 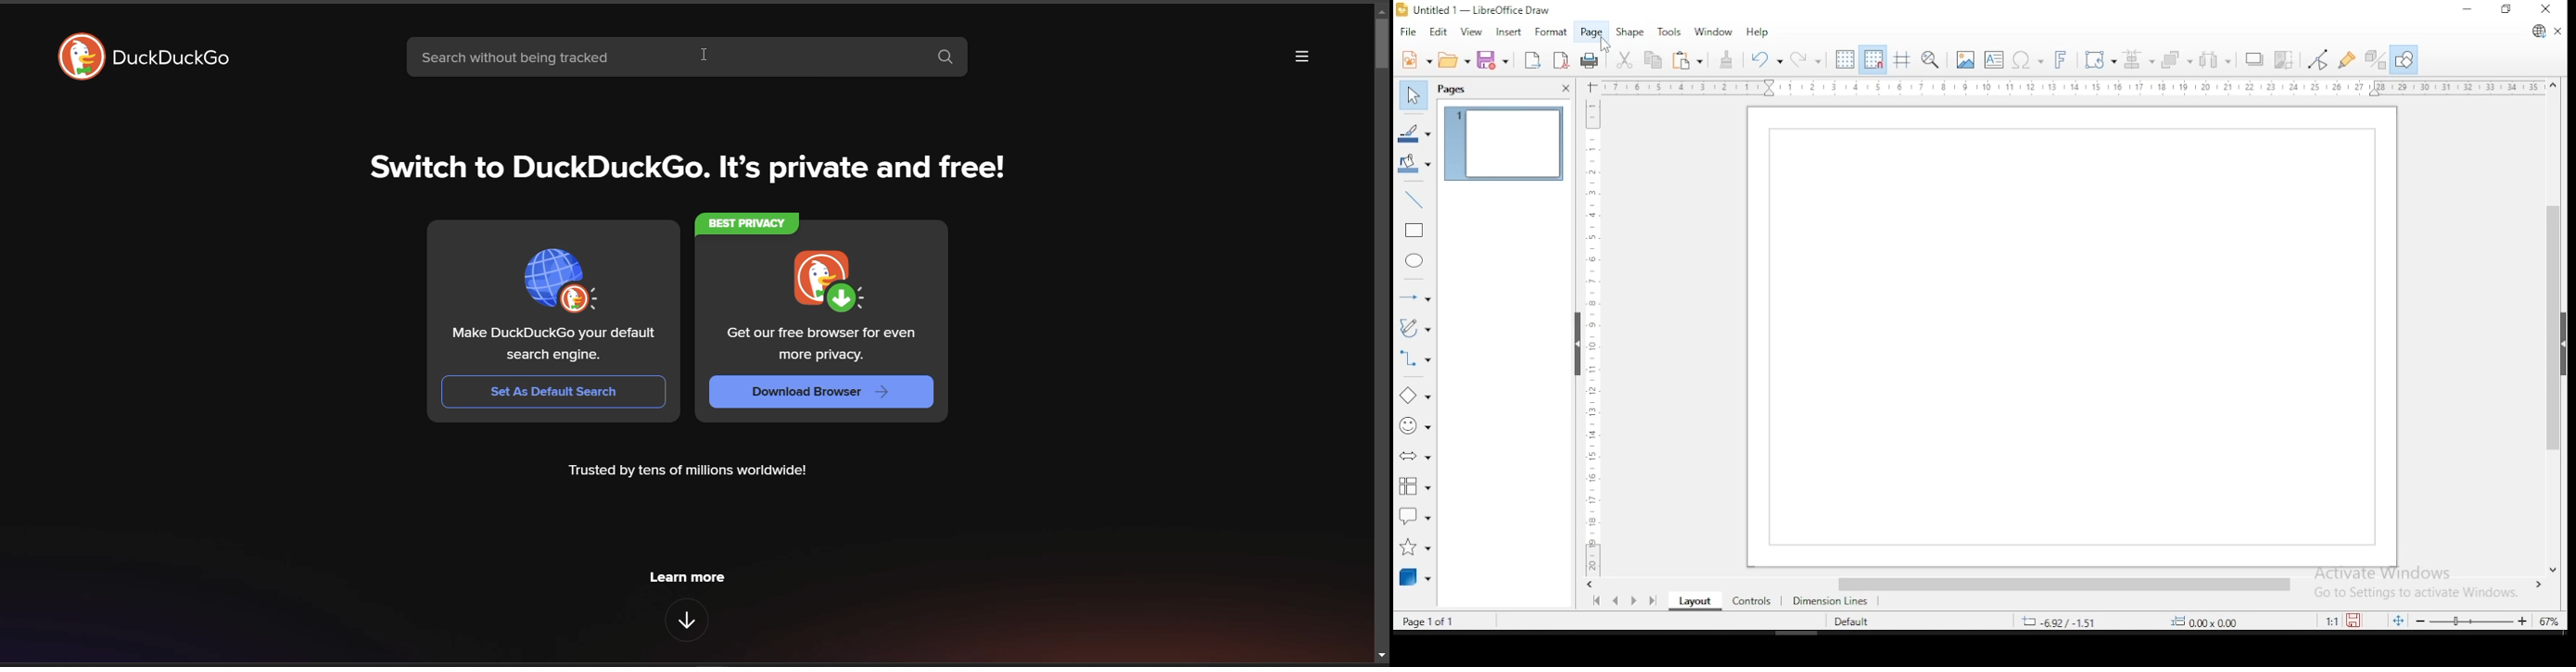 What do you see at coordinates (1859, 621) in the screenshot?
I see `Default` at bounding box center [1859, 621].